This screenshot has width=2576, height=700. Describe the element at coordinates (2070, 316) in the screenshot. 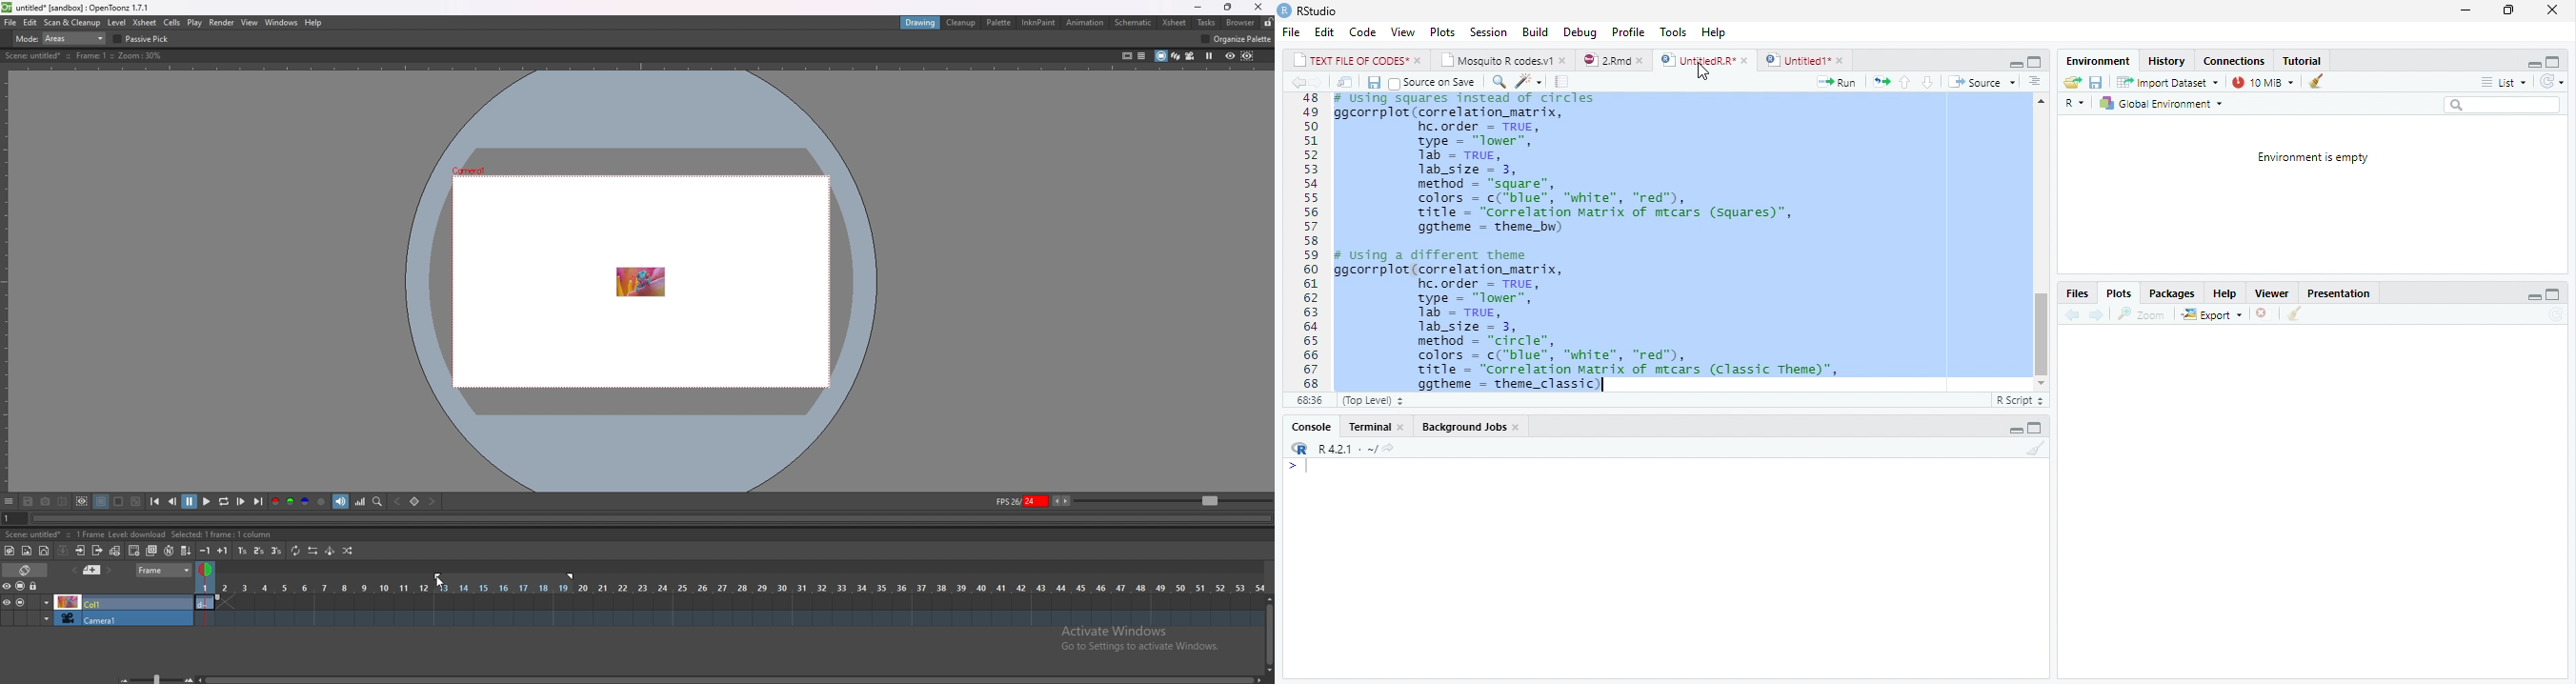

I see `go back` at that location.